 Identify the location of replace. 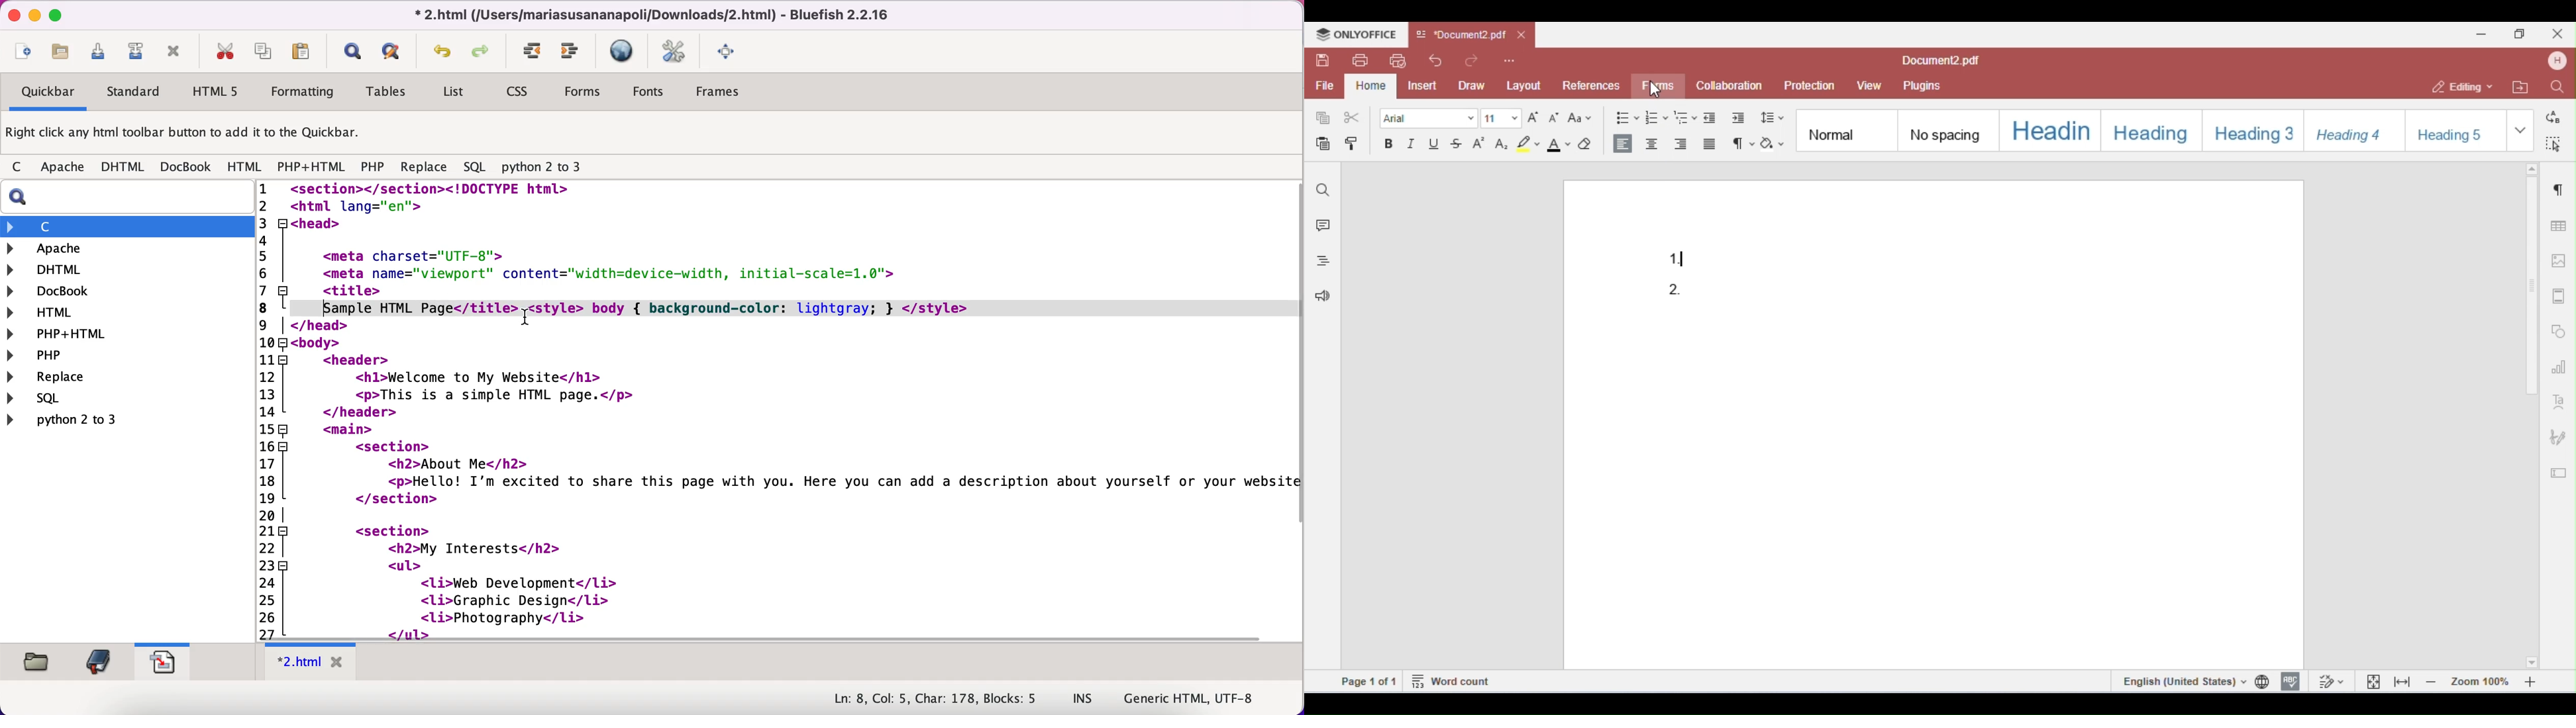
(70, 378).